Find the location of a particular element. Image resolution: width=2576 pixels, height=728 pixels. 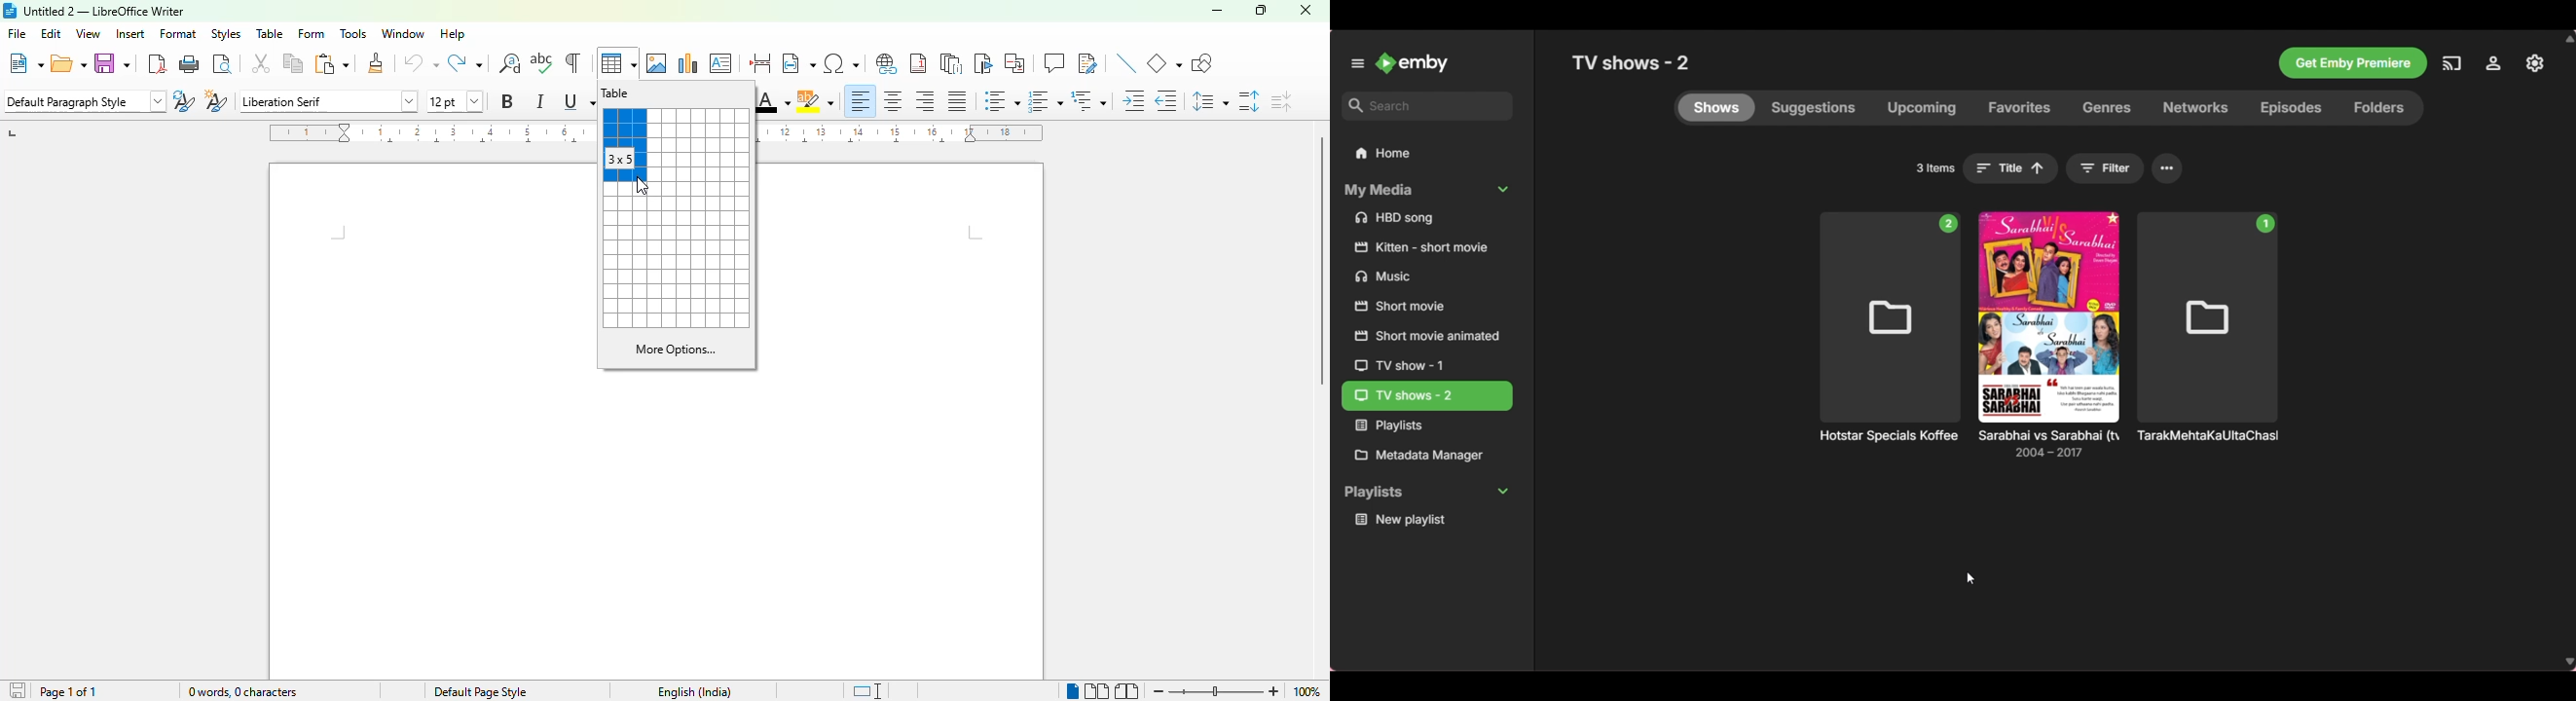

3x5 is located at coordinates (620, 159).